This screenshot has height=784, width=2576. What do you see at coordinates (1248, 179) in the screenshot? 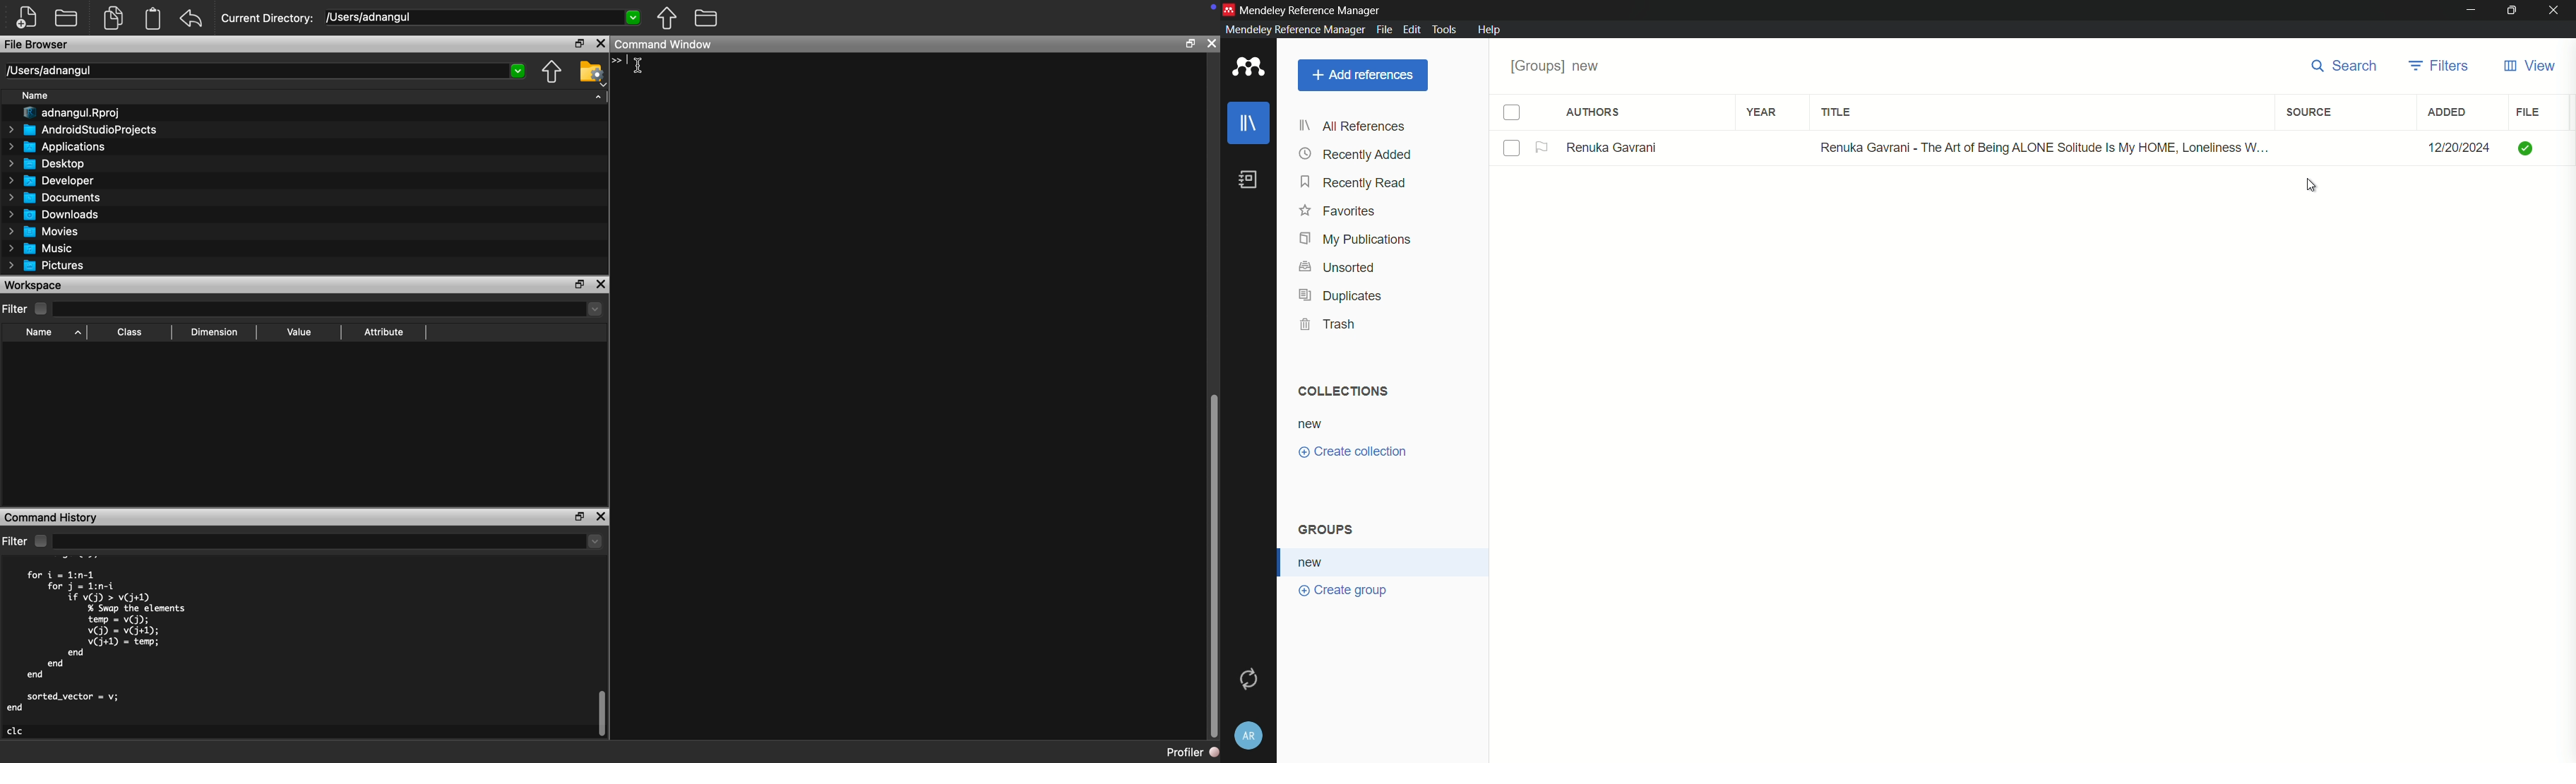
I see `book` at bounding box center [1248, 179].